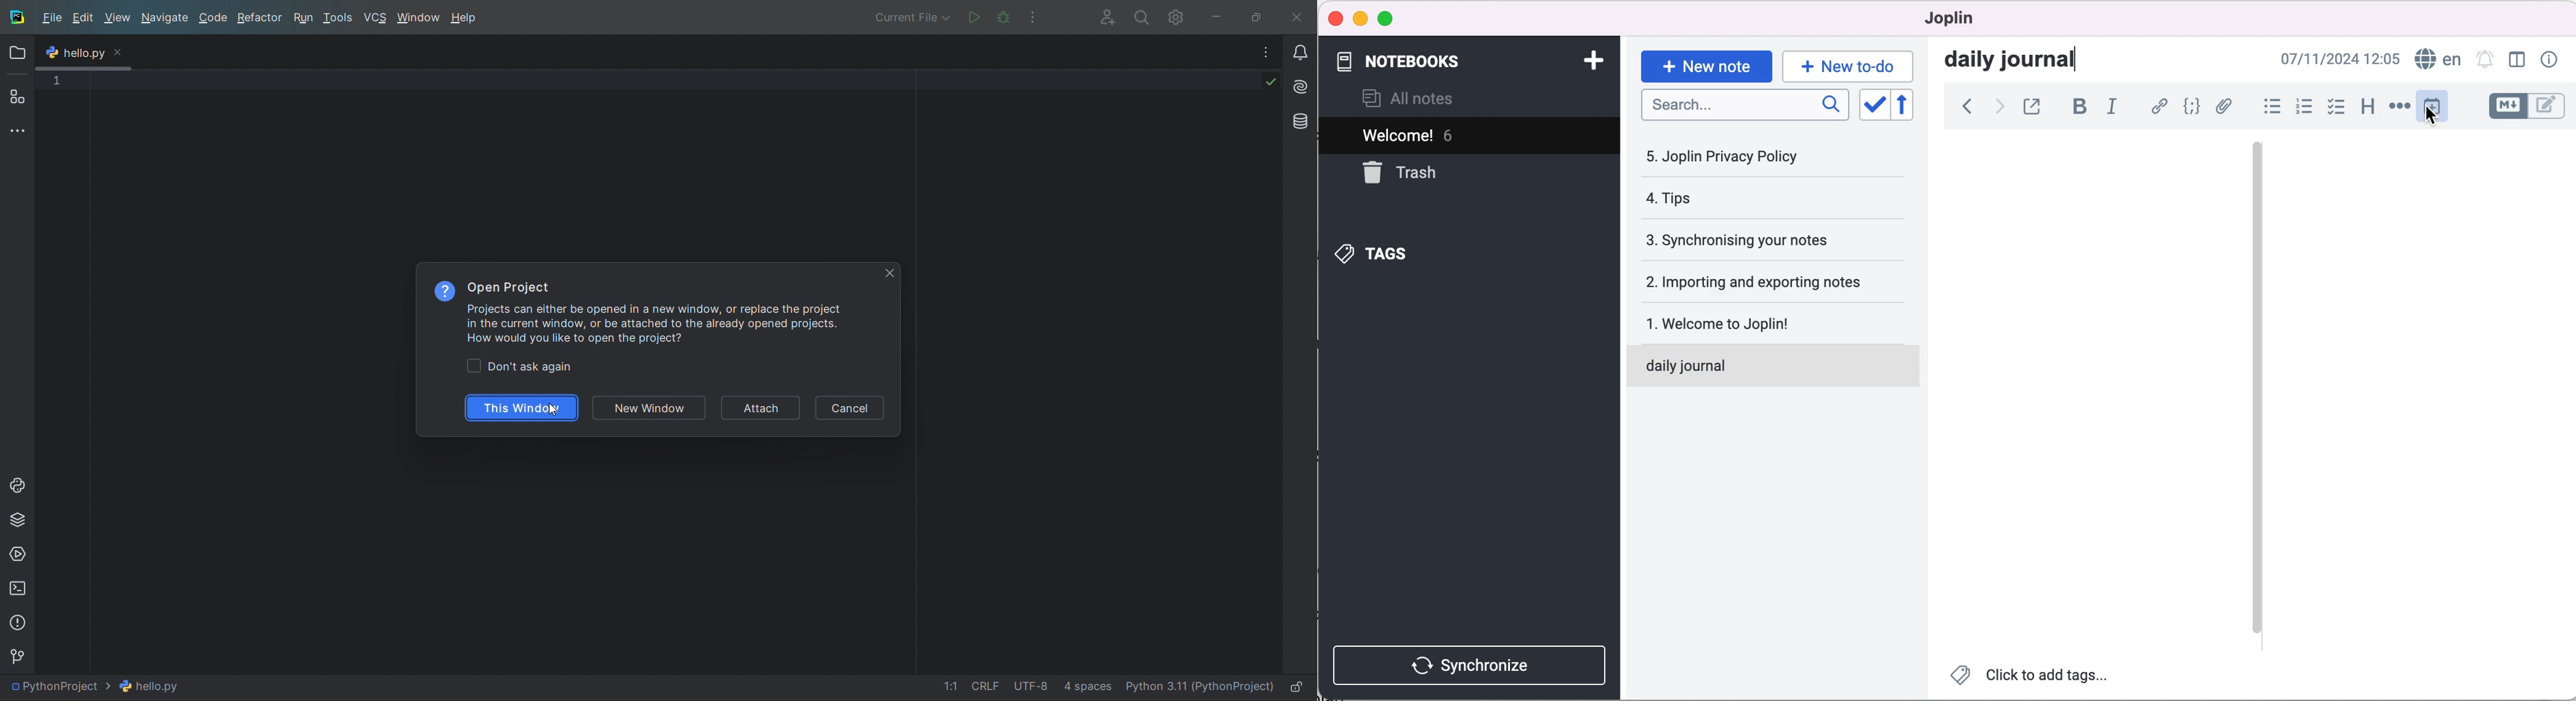 This screenshot has height=728, width=2576. What do you see at coordinates (1102, 16) in the screenshot?
I see `add user` at bounding box center [1102, 16].